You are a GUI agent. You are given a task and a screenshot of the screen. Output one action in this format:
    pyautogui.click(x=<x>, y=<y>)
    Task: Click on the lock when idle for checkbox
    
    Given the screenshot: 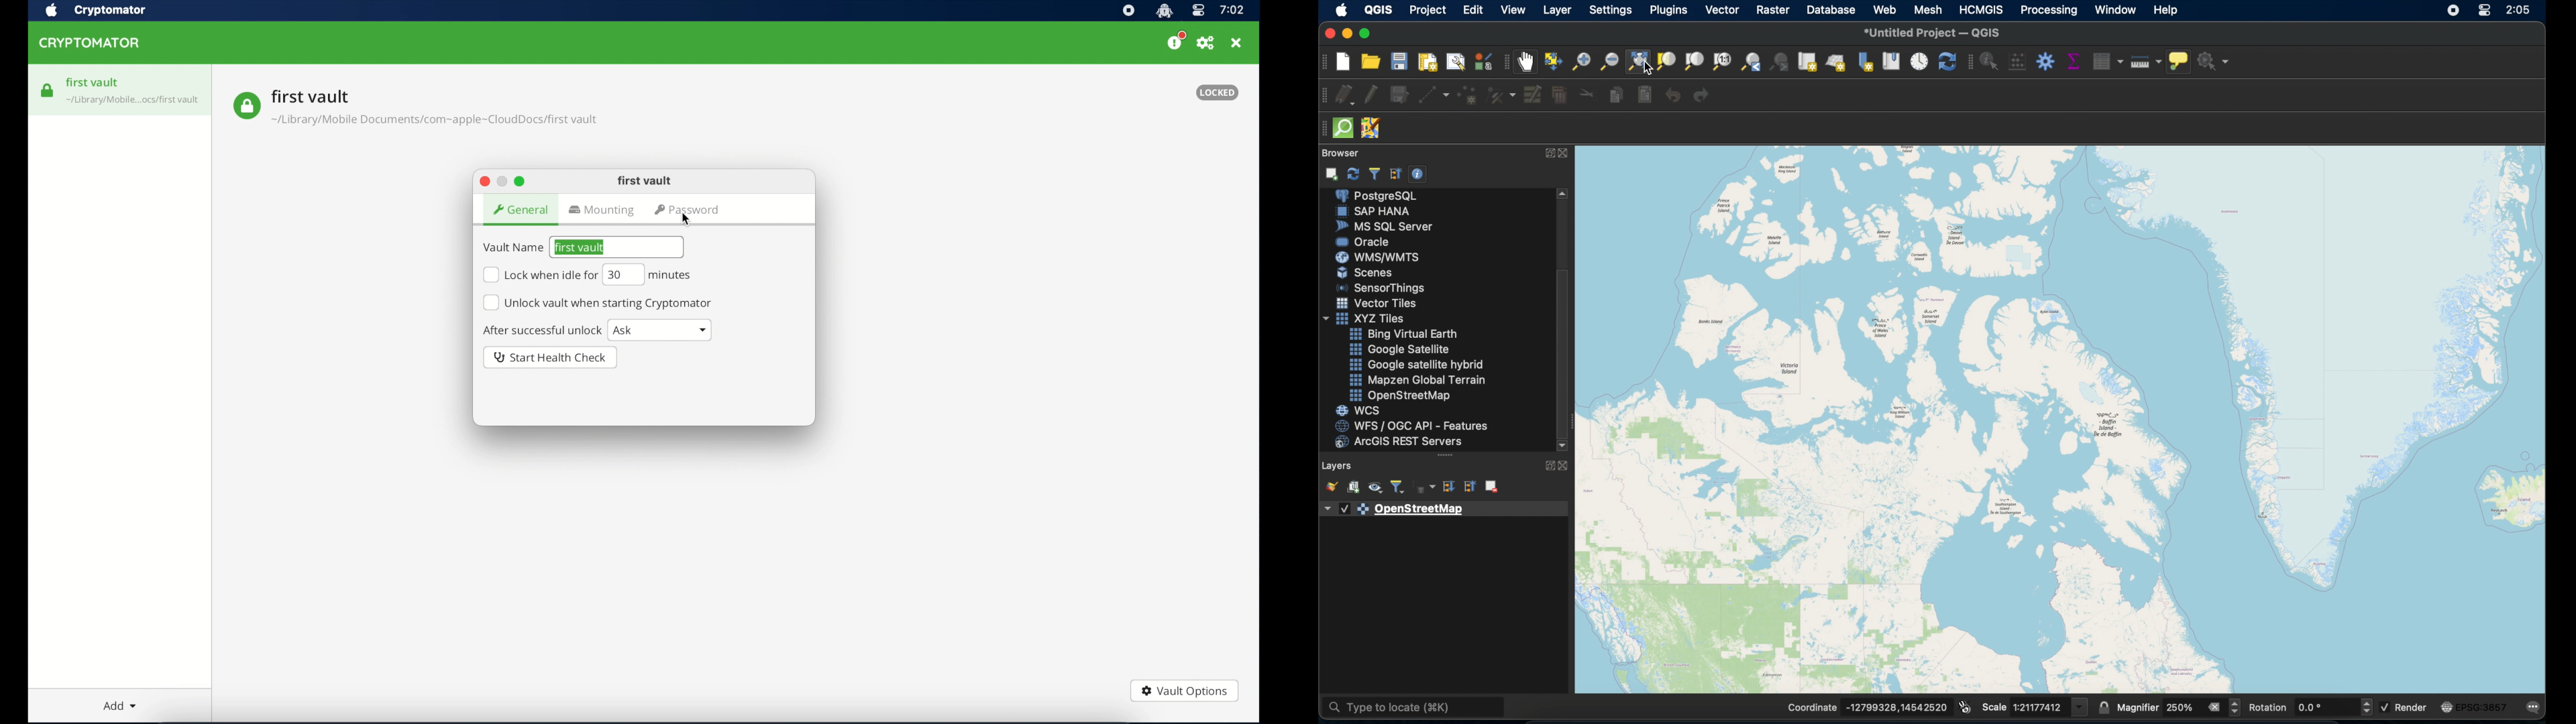 What is the action you would take?
    pyautogui.click(x=539, y=275)
    